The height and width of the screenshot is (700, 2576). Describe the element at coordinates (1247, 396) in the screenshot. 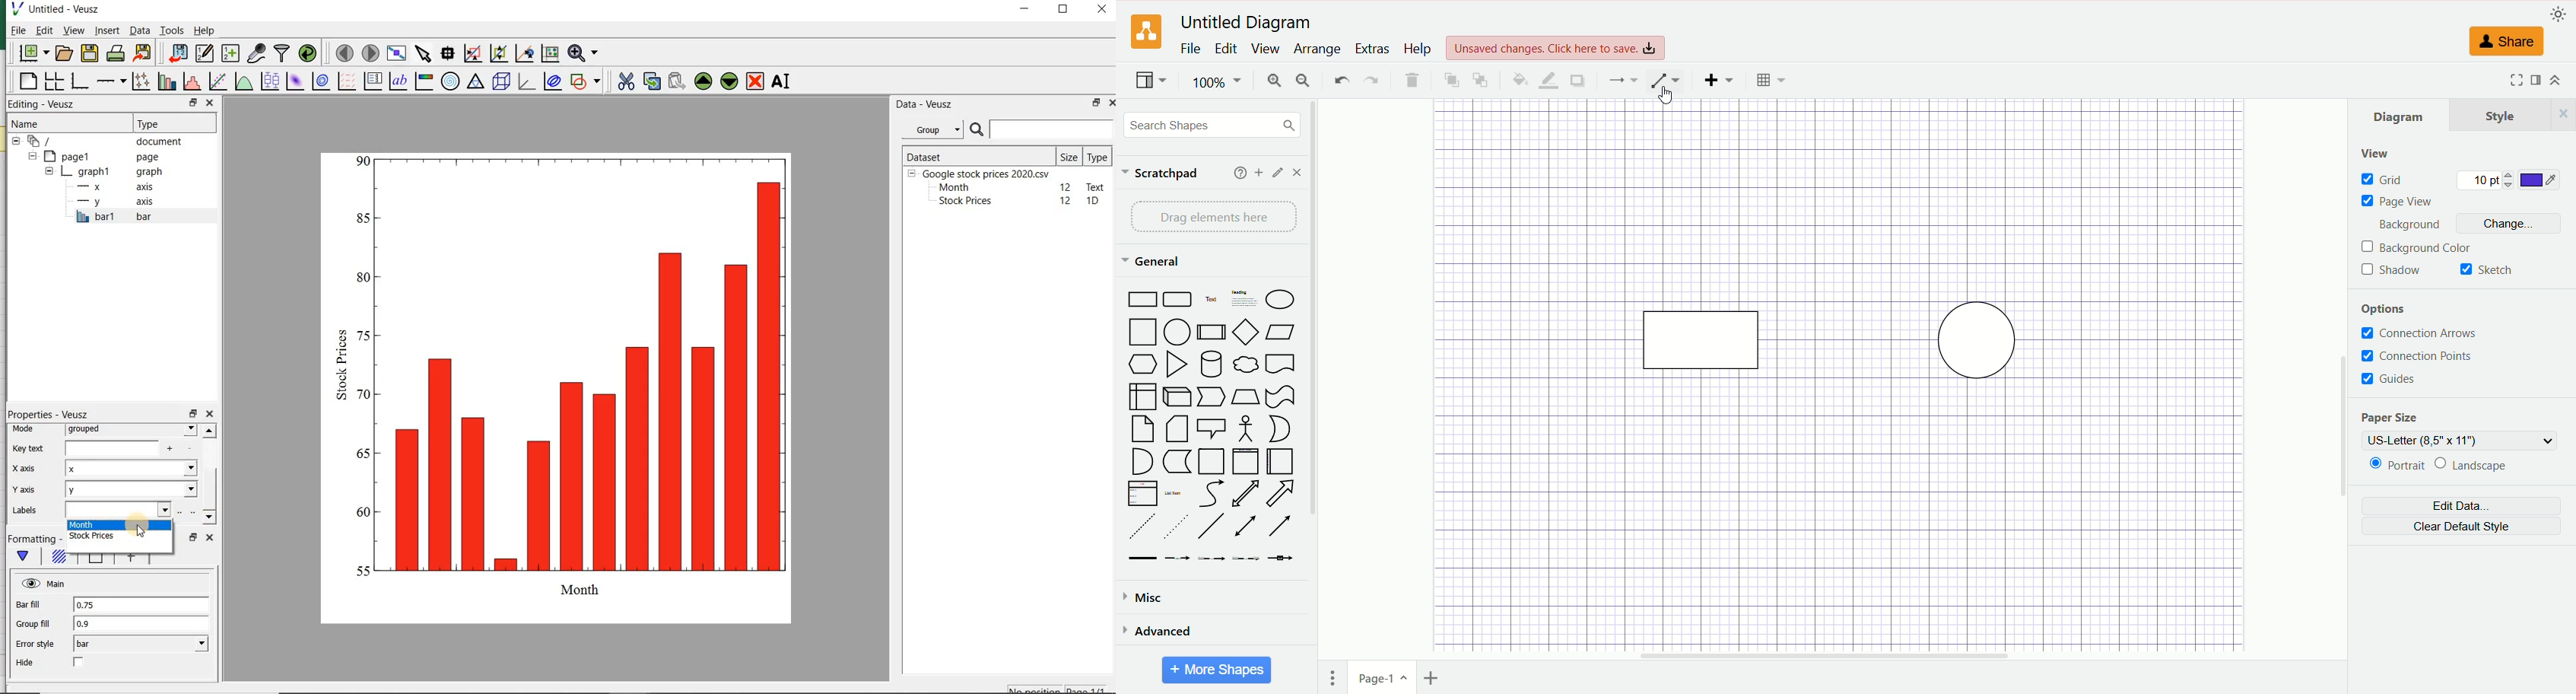

I see `Trapezoid` at that location.